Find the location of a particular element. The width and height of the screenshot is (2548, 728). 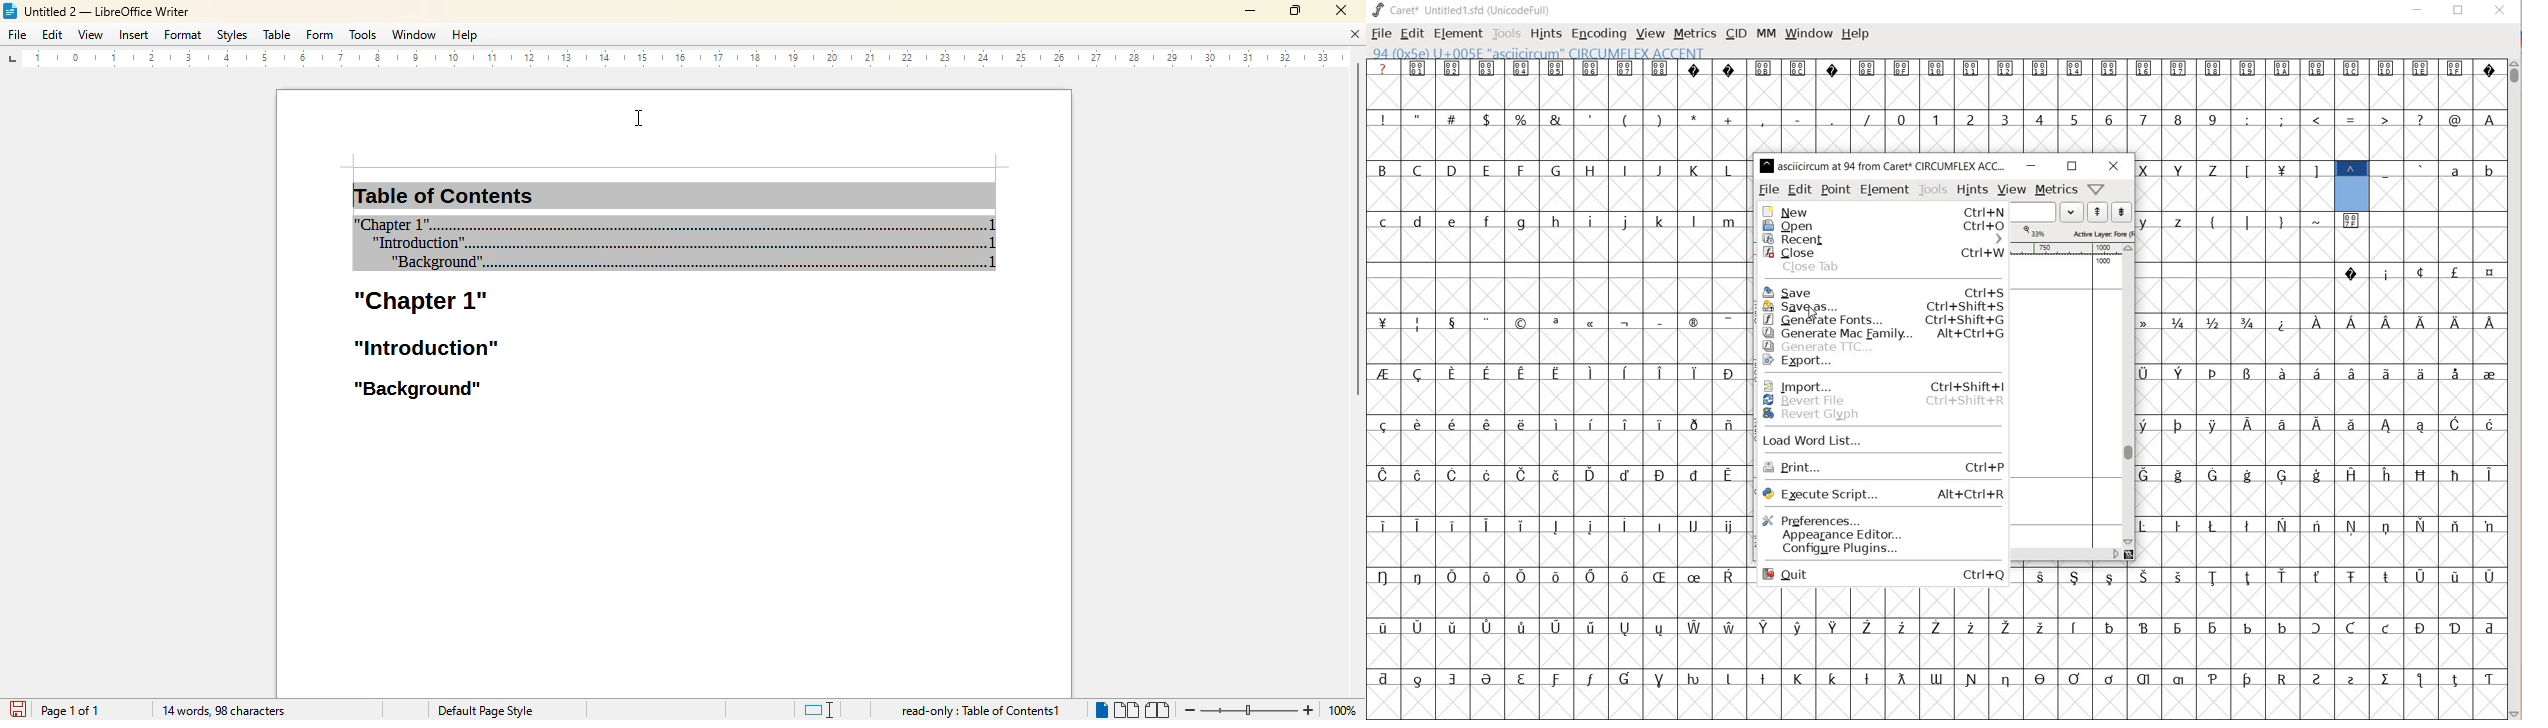

tools is located at coordinates (1934, 189).